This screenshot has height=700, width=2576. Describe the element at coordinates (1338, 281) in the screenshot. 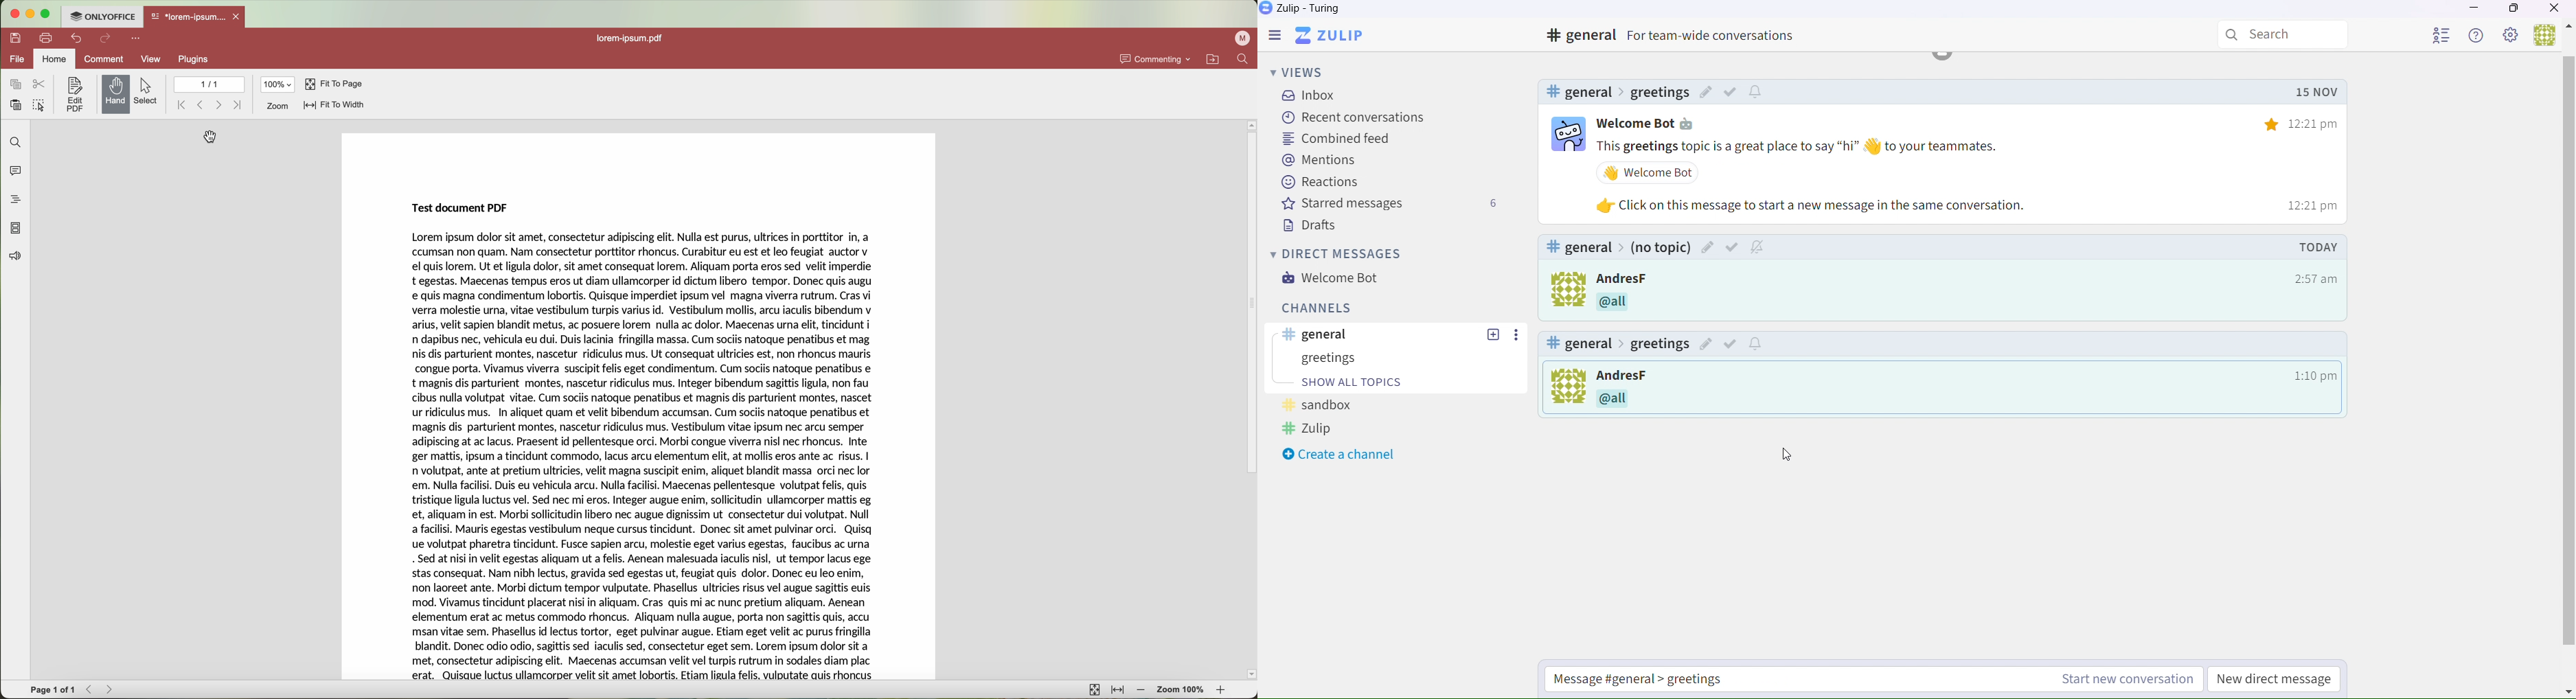

I see `Welcome bot` at that location.